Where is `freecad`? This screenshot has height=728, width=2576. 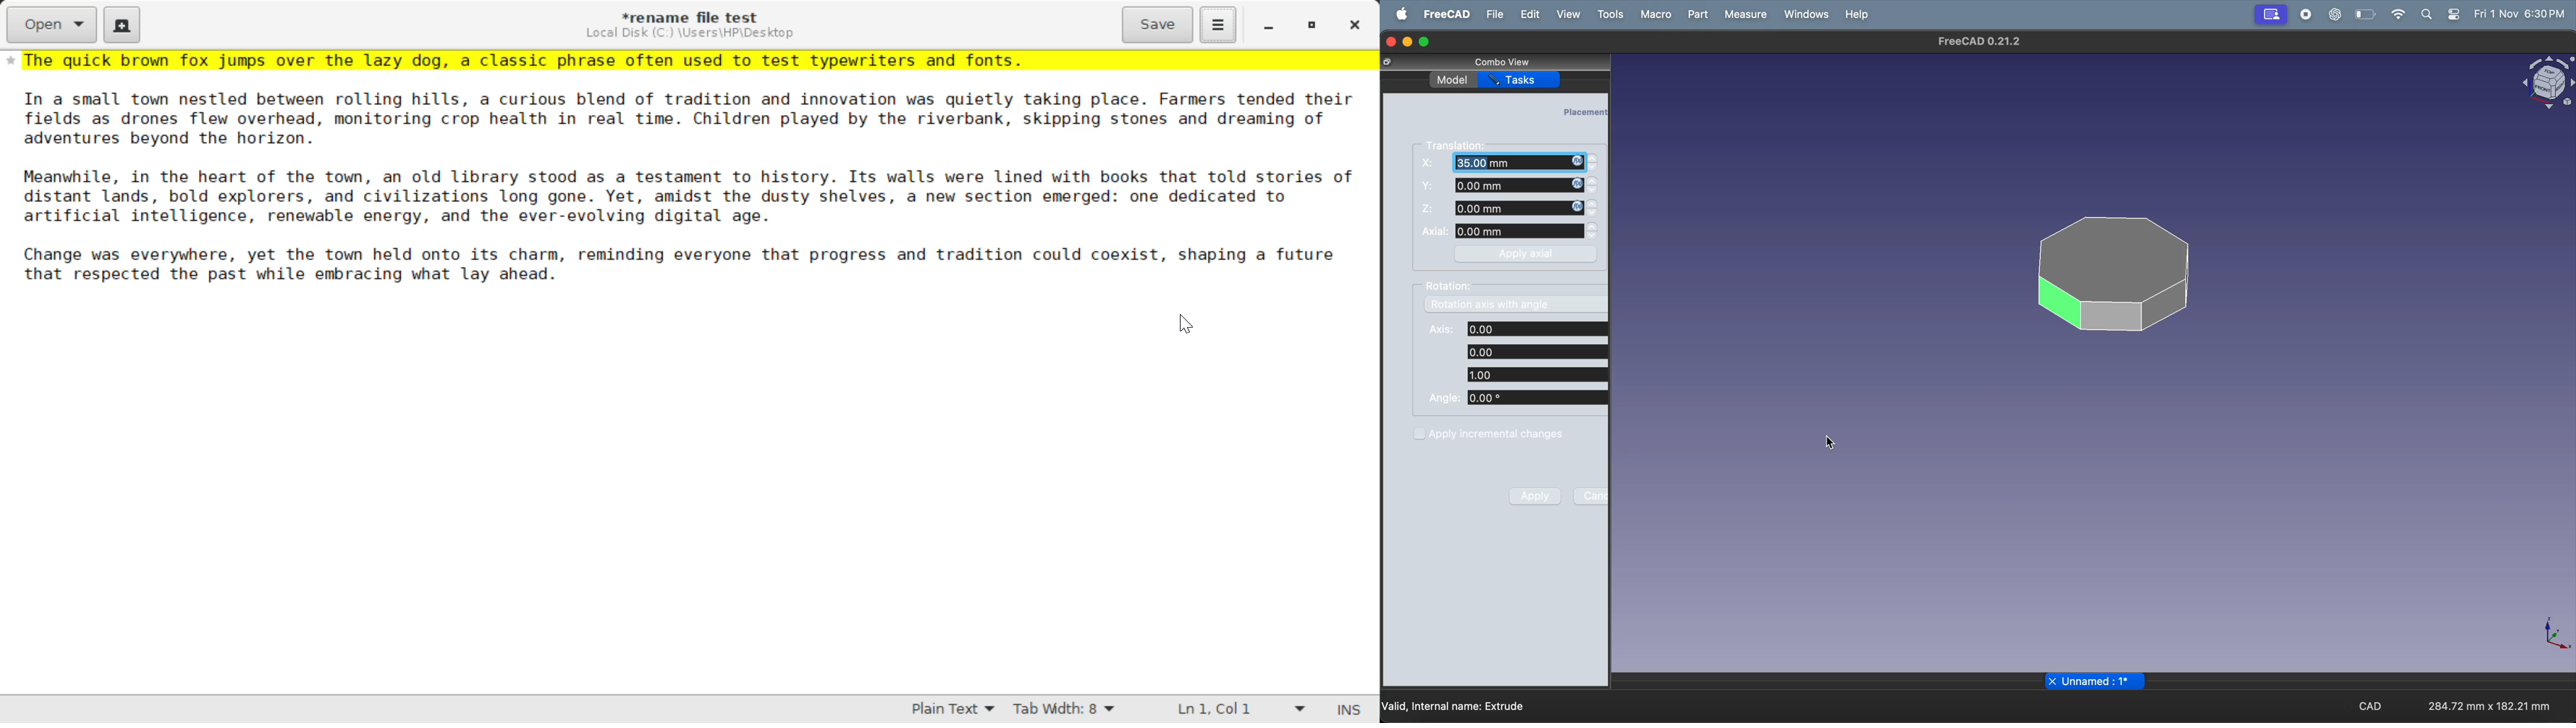
freecad is located at coordinates (1446, 14).